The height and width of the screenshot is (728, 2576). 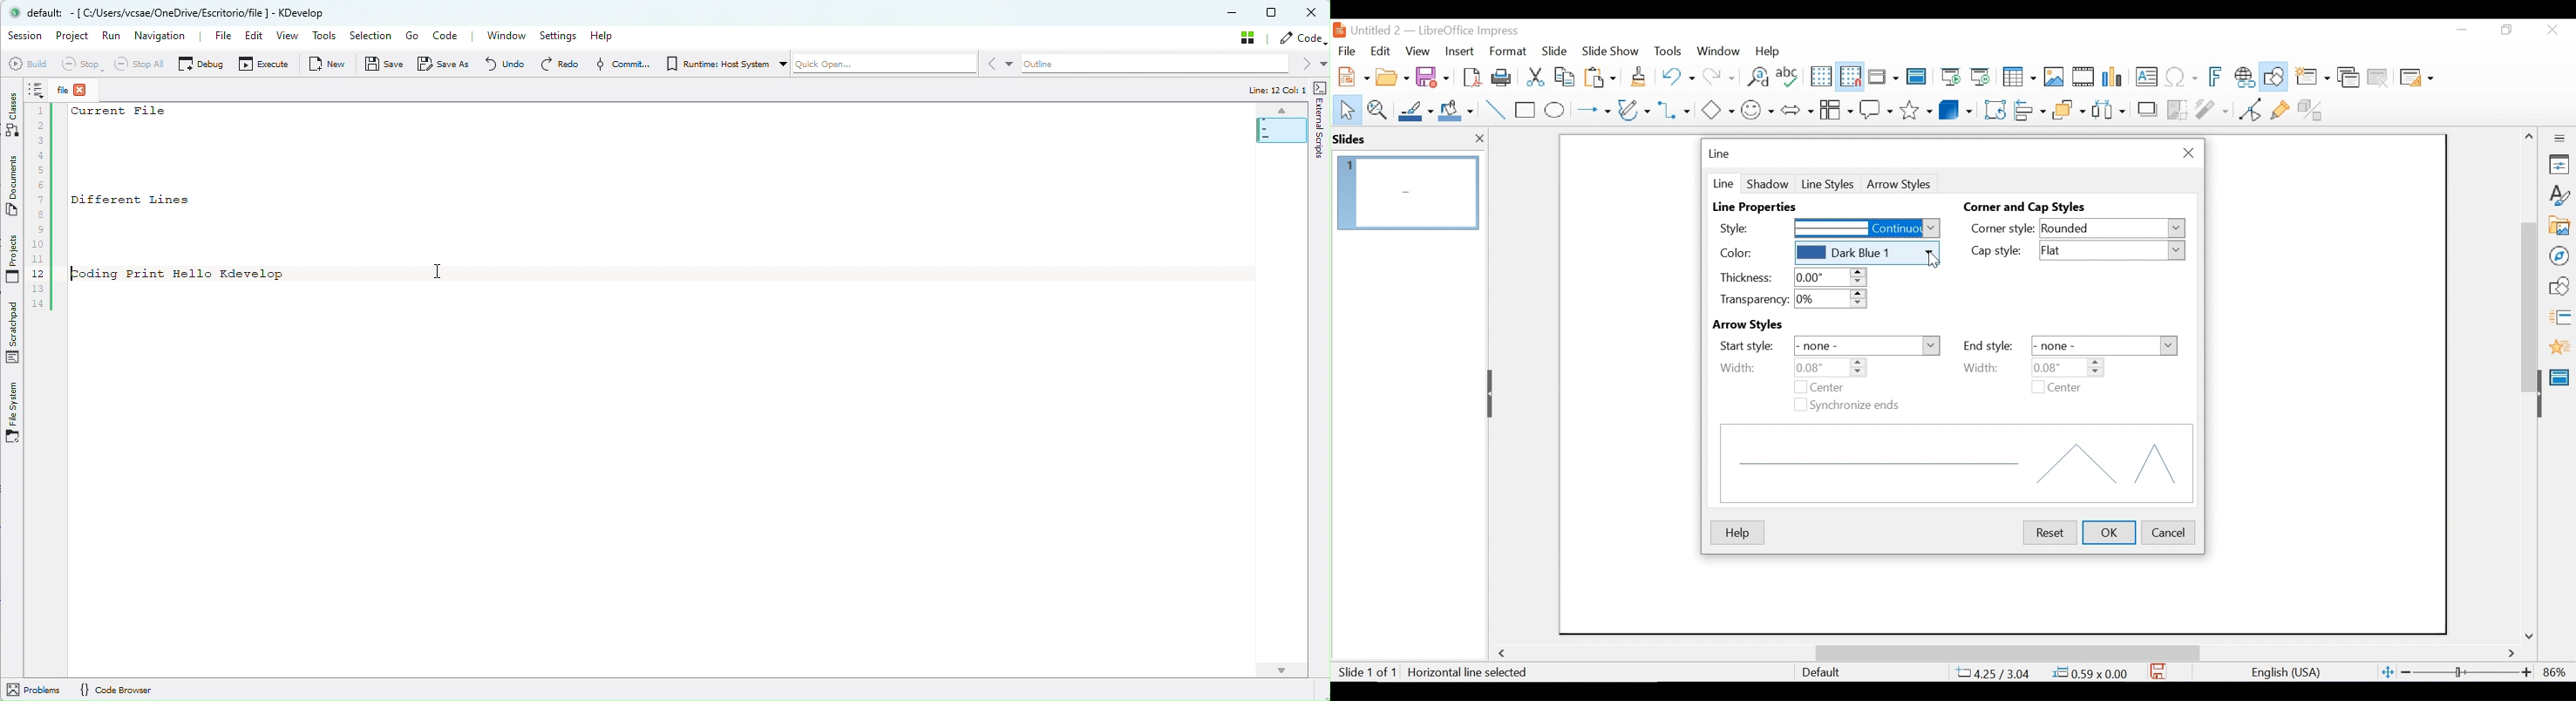 I want to click on Print, so click(x=1502, y=77).